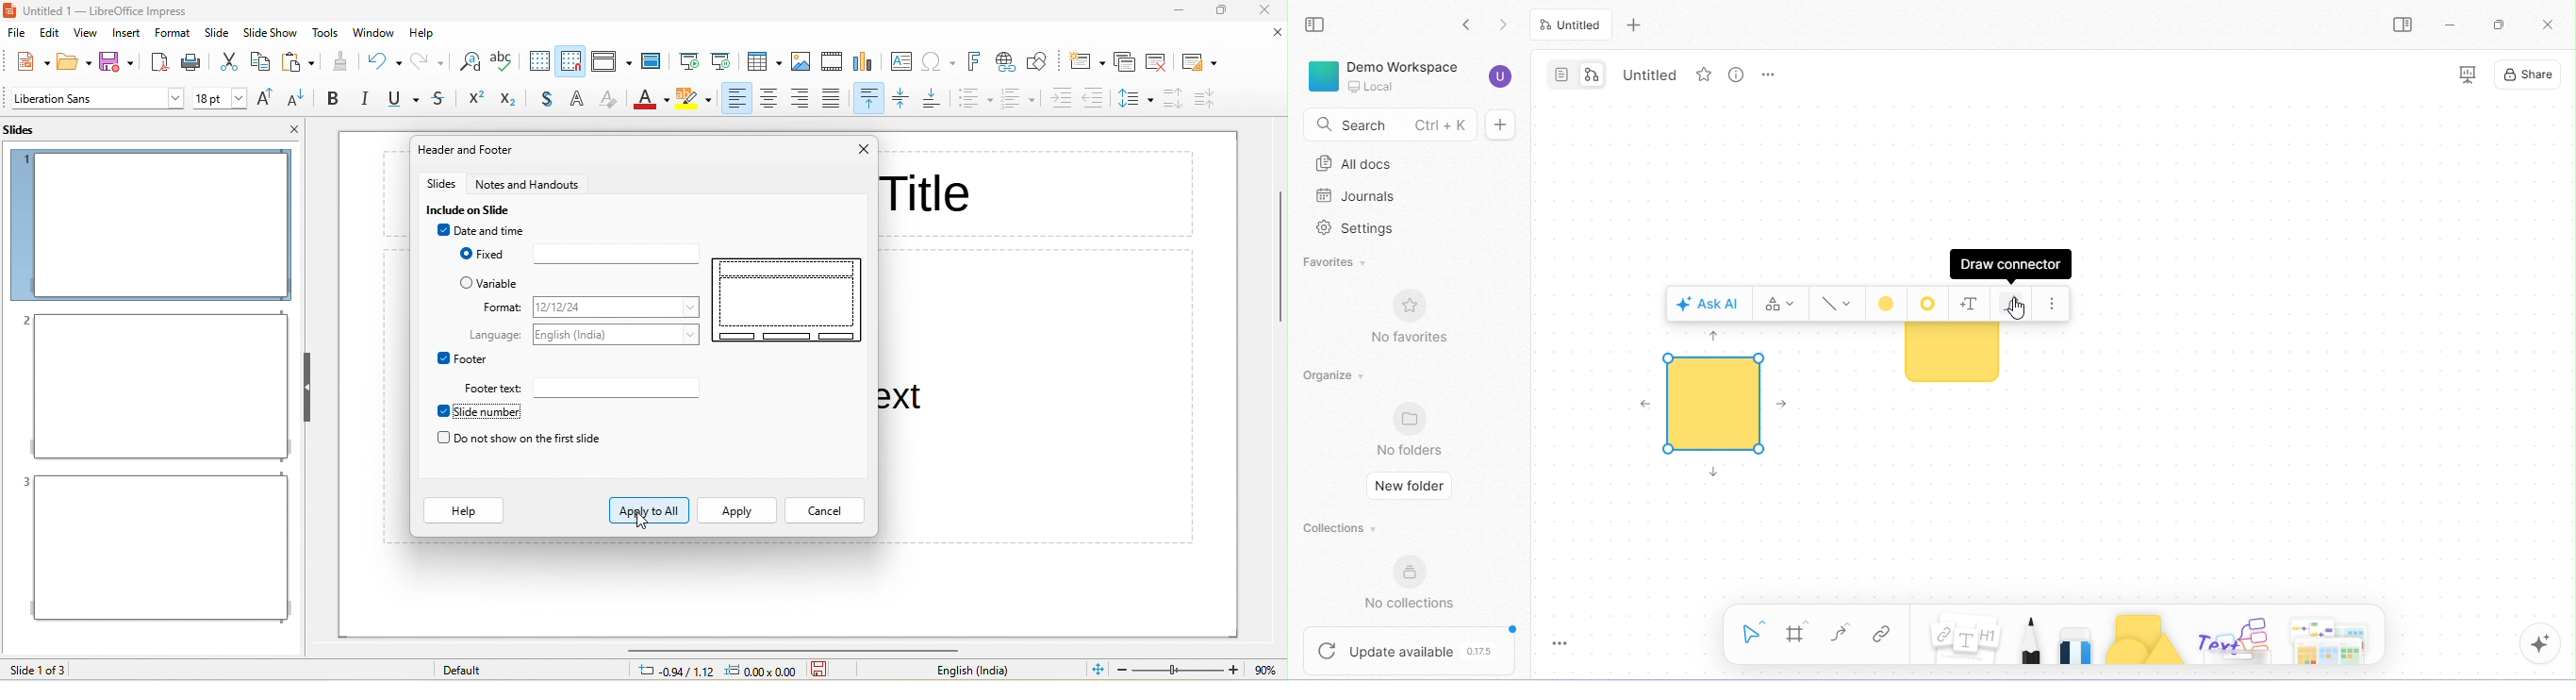 This screenshot has width=2576, height=700. I want to click on value, so click(1263, 670).